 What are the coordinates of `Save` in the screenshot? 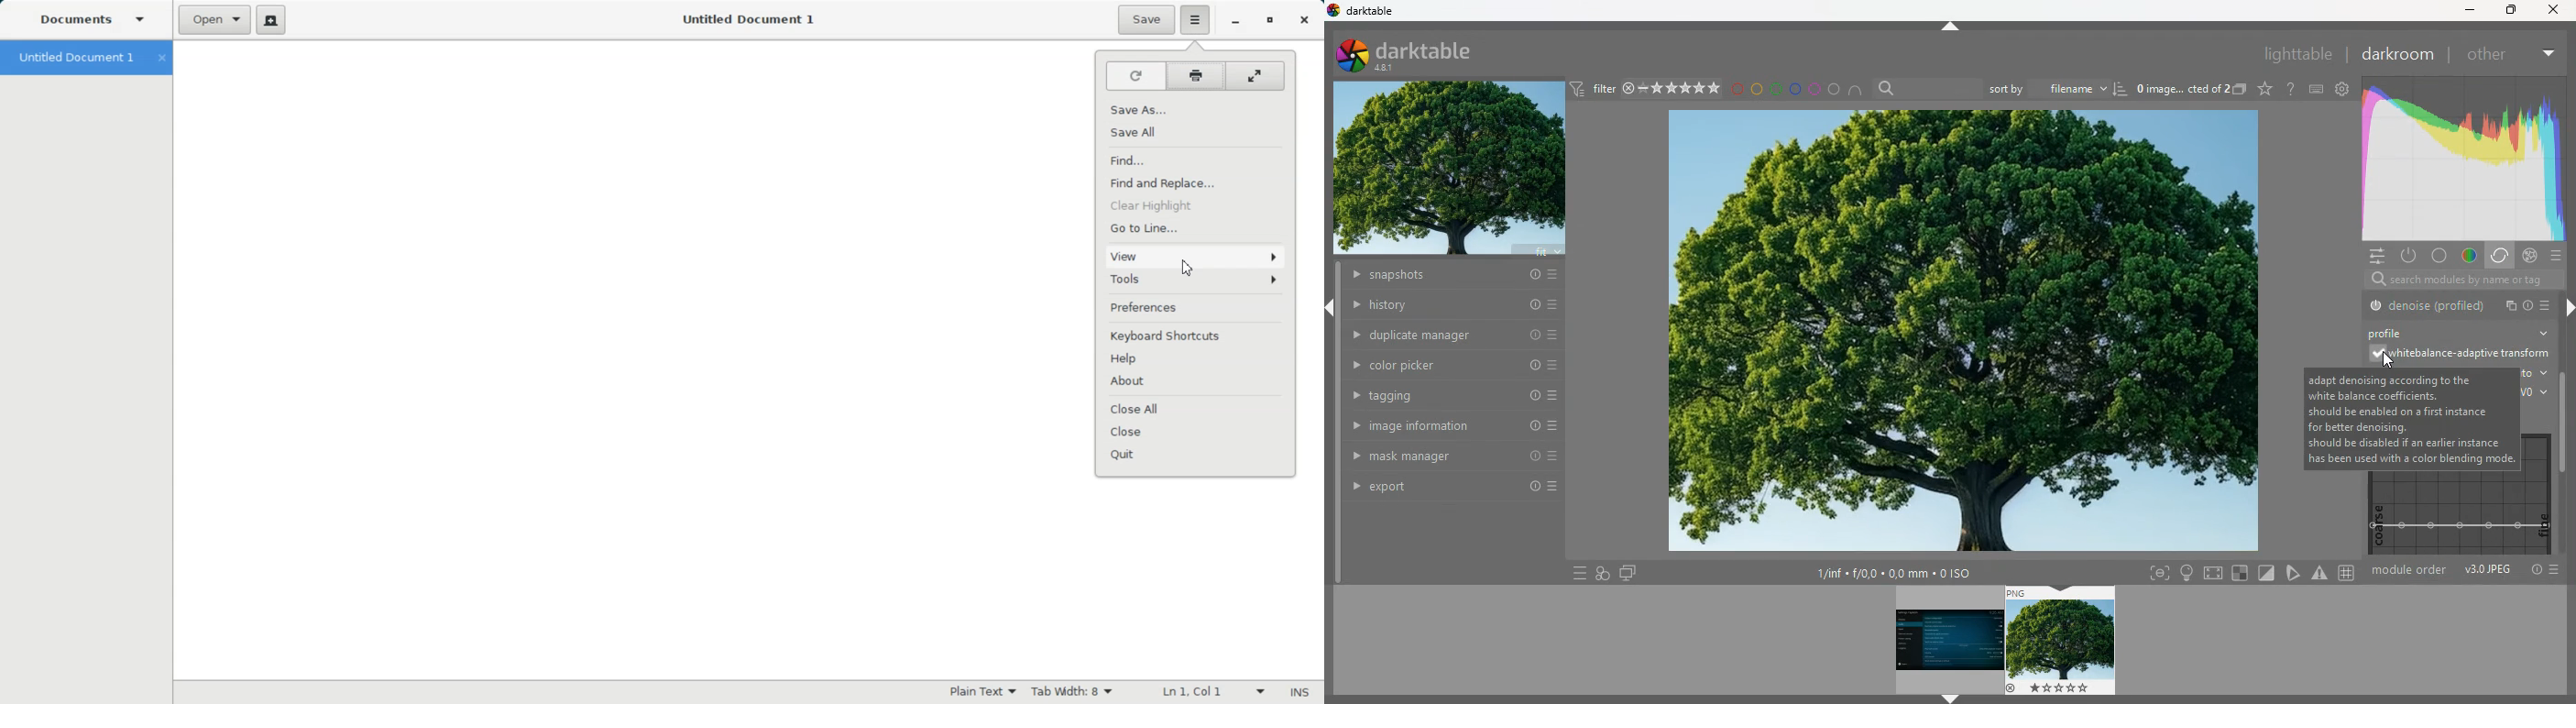 It's located at (1145, 20).